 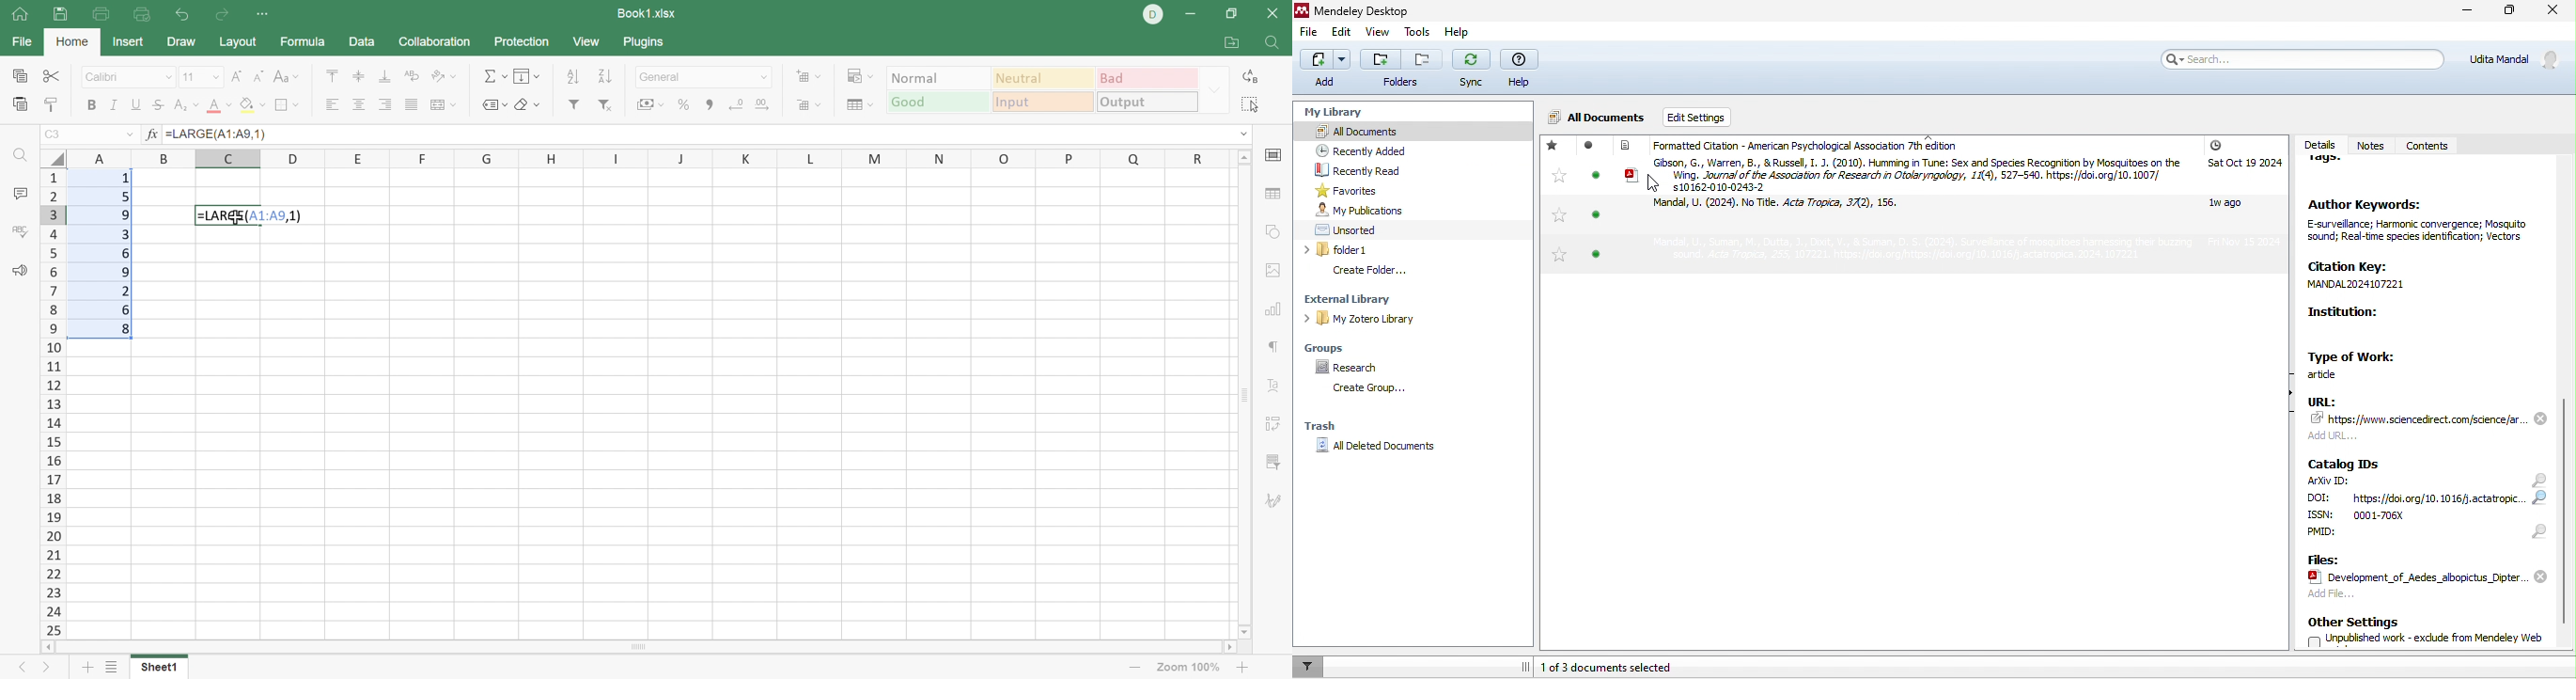 What do you see at coordinates (938, 102) in the screenshot?
I see `Good` at bounding box center [938, 102].